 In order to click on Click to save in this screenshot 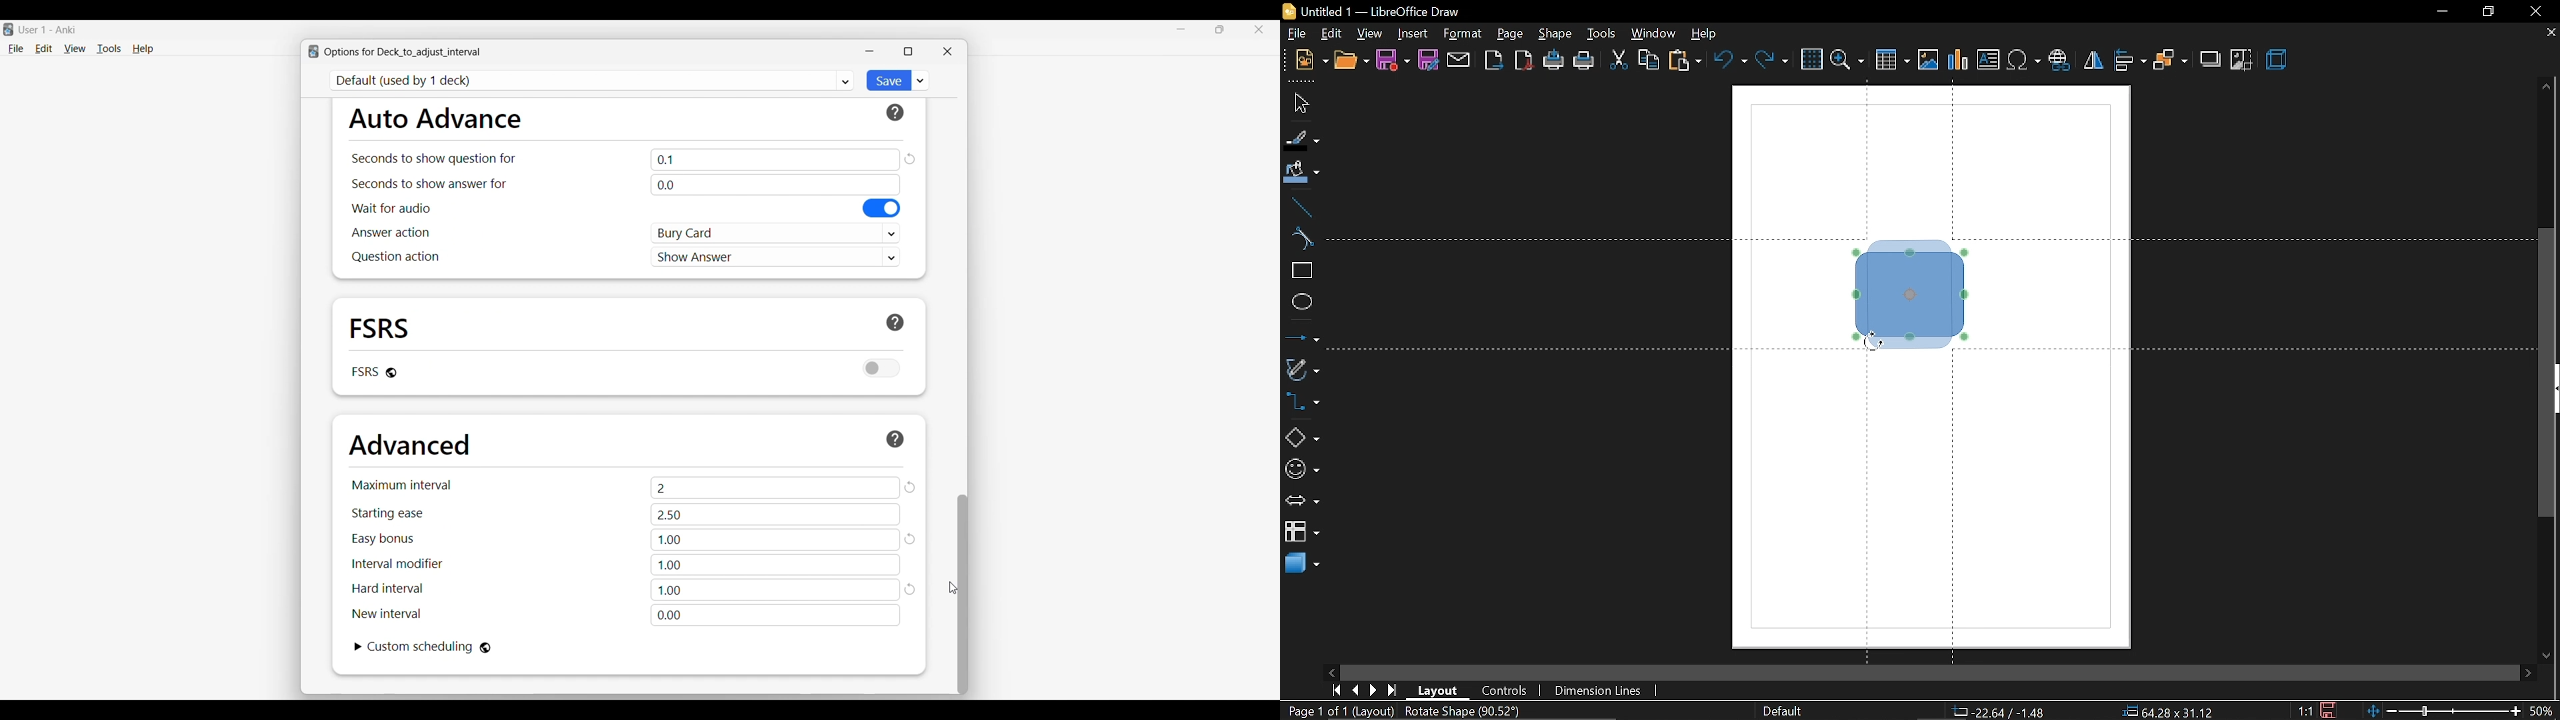, I will do `click(887, 81)`.